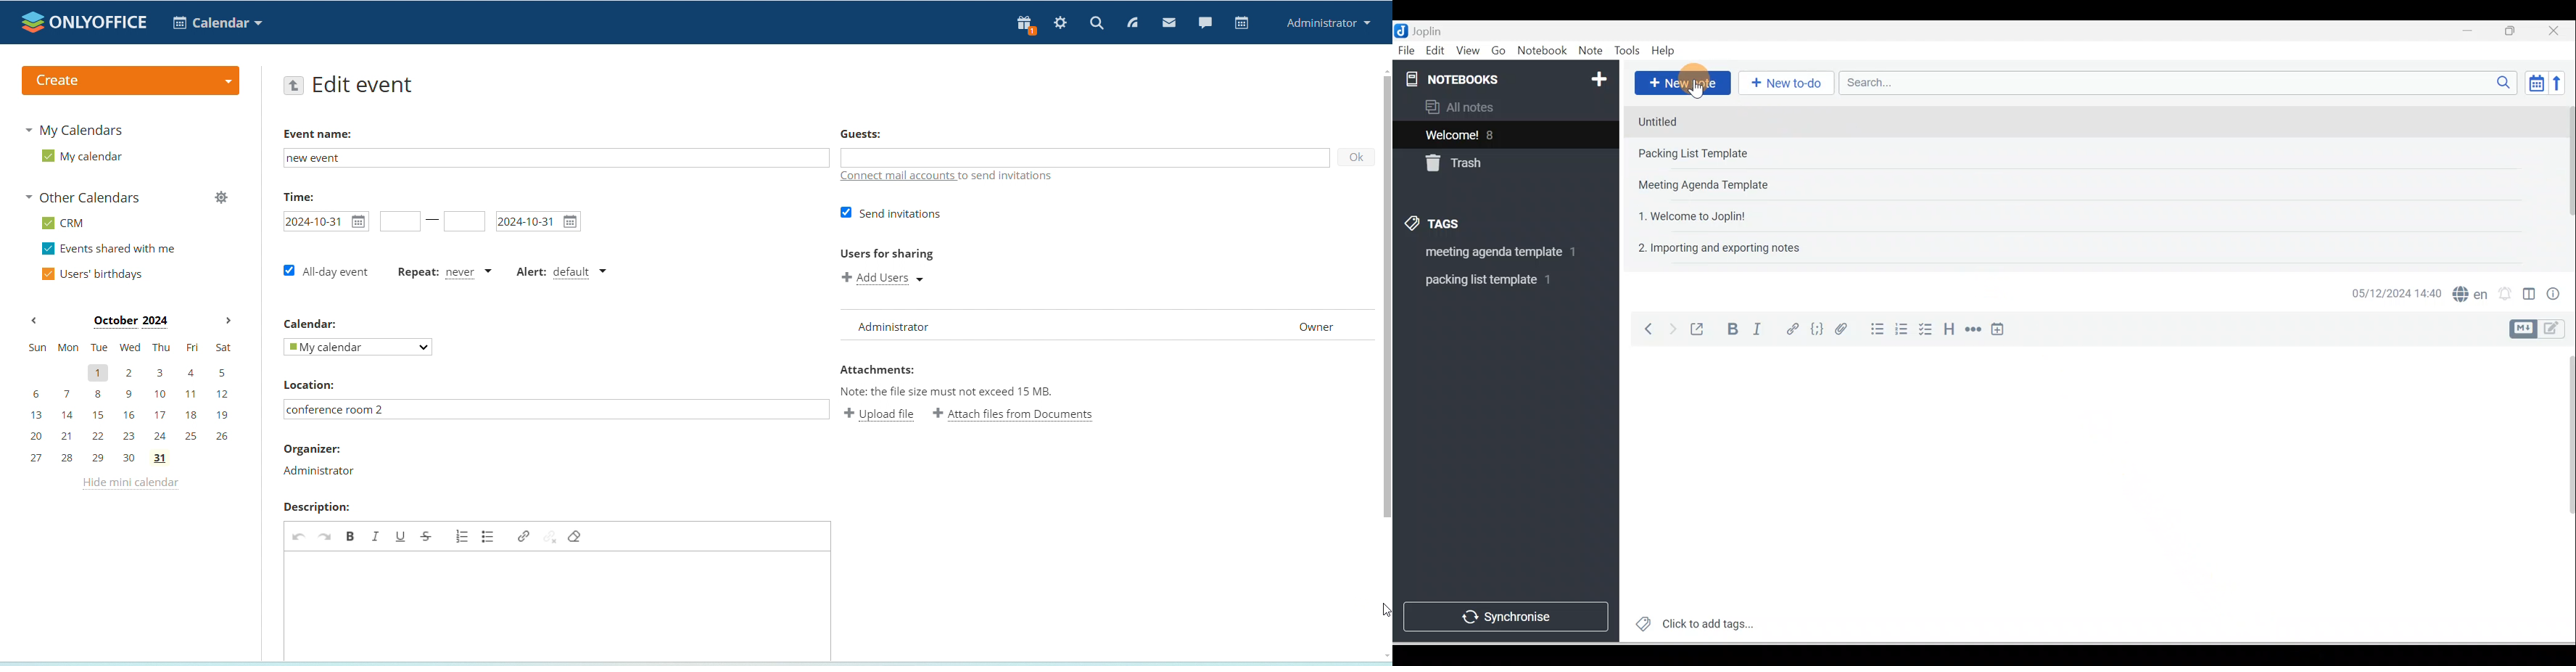 The height and width of the screenshot is (672, 2576). I want to click on Checkbox, so click(1924, 329).